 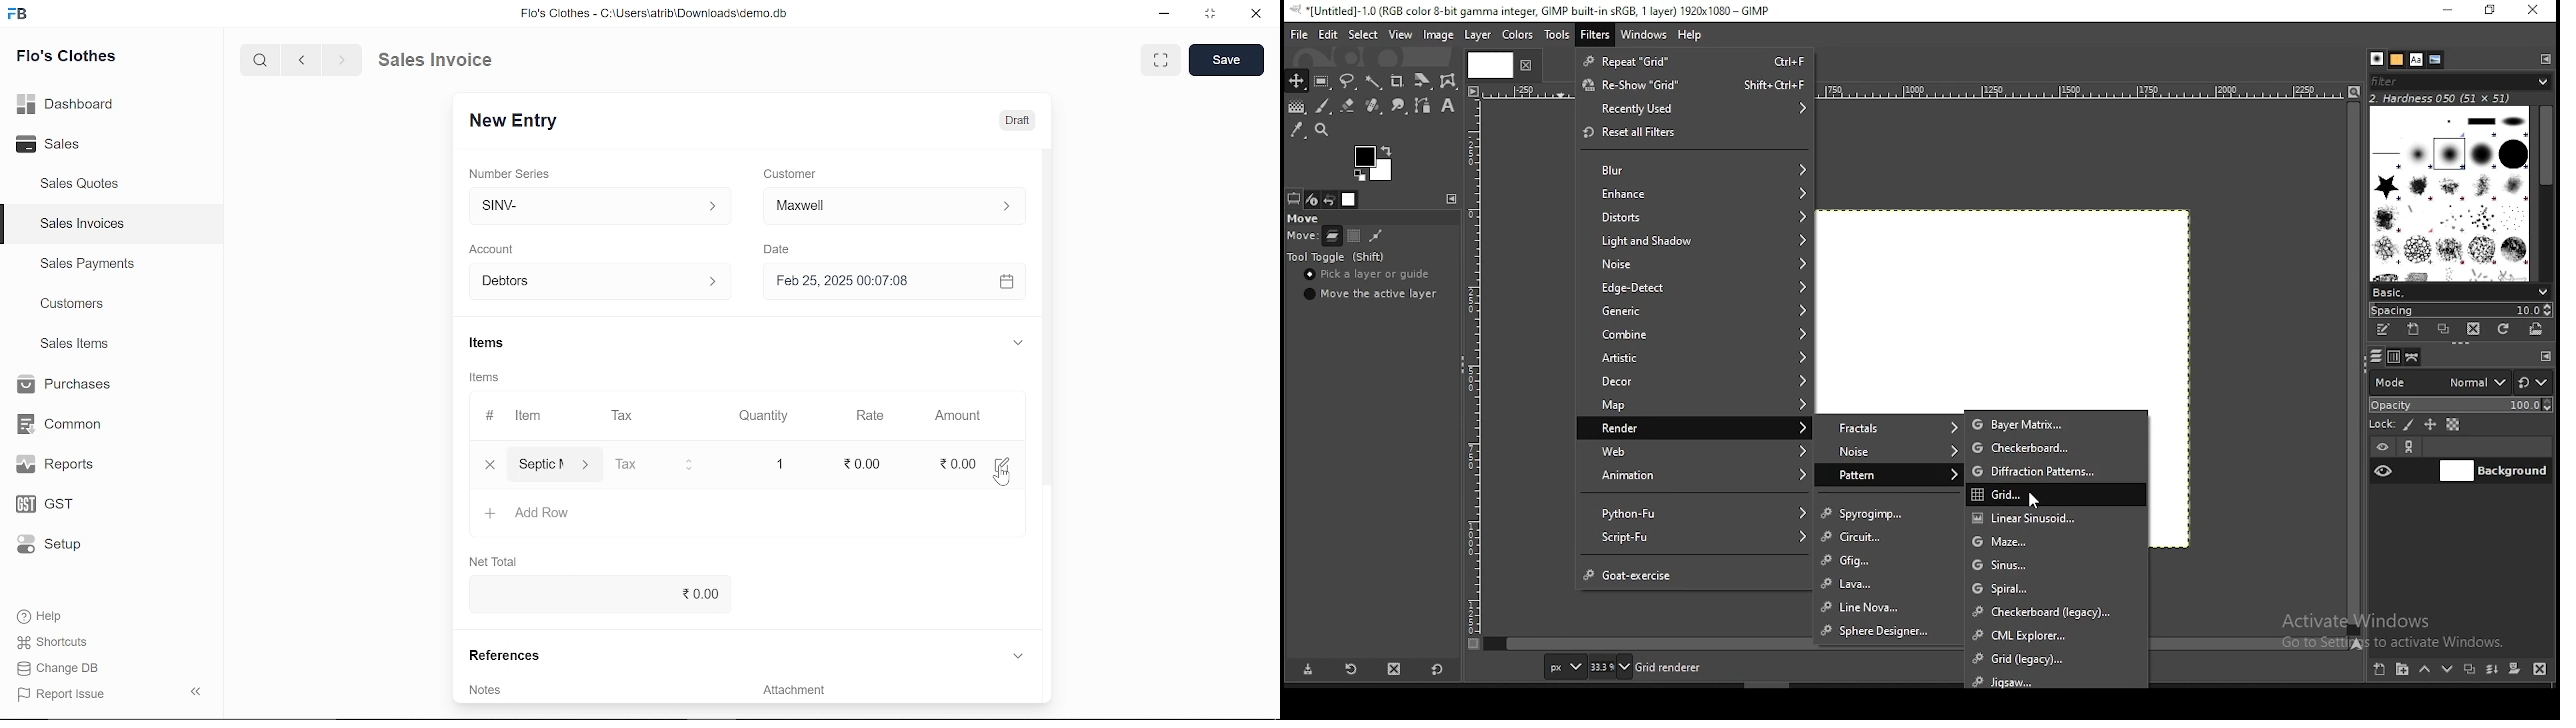 I want to click on Add invoice terms, so click(x=496, y=689).